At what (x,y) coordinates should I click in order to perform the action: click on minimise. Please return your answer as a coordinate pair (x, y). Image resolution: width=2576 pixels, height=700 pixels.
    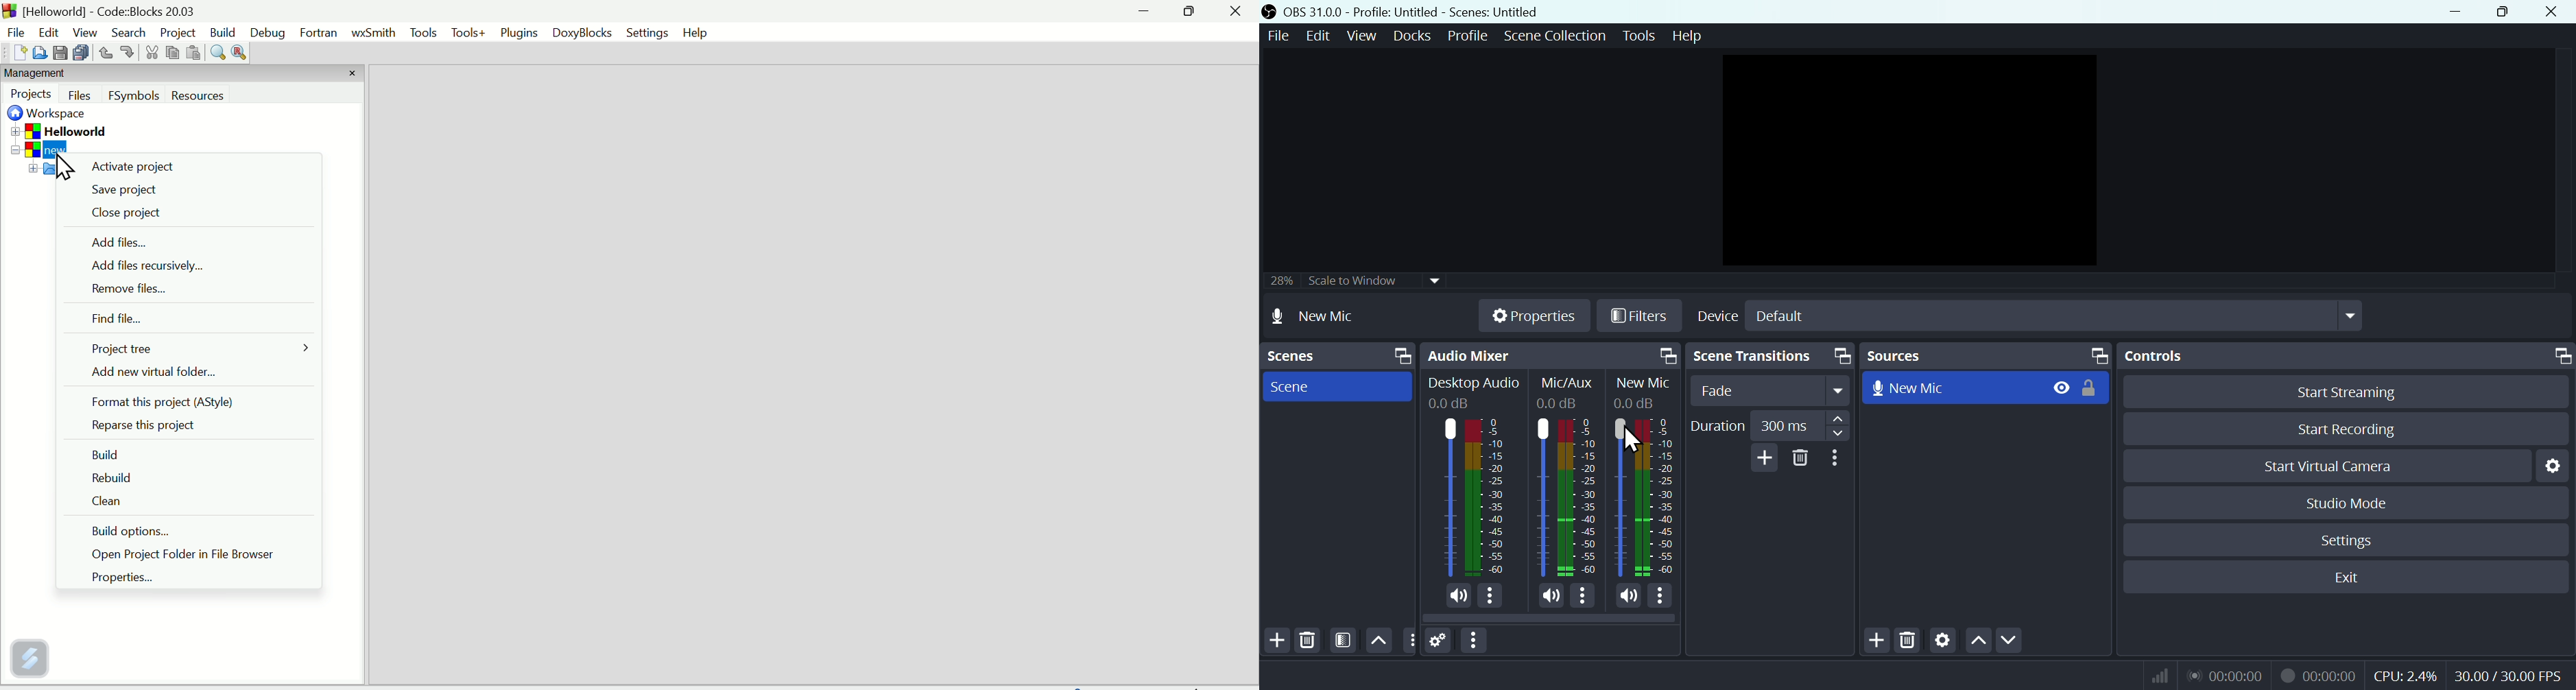
    Looking at the image, I should click on (1144, 13).